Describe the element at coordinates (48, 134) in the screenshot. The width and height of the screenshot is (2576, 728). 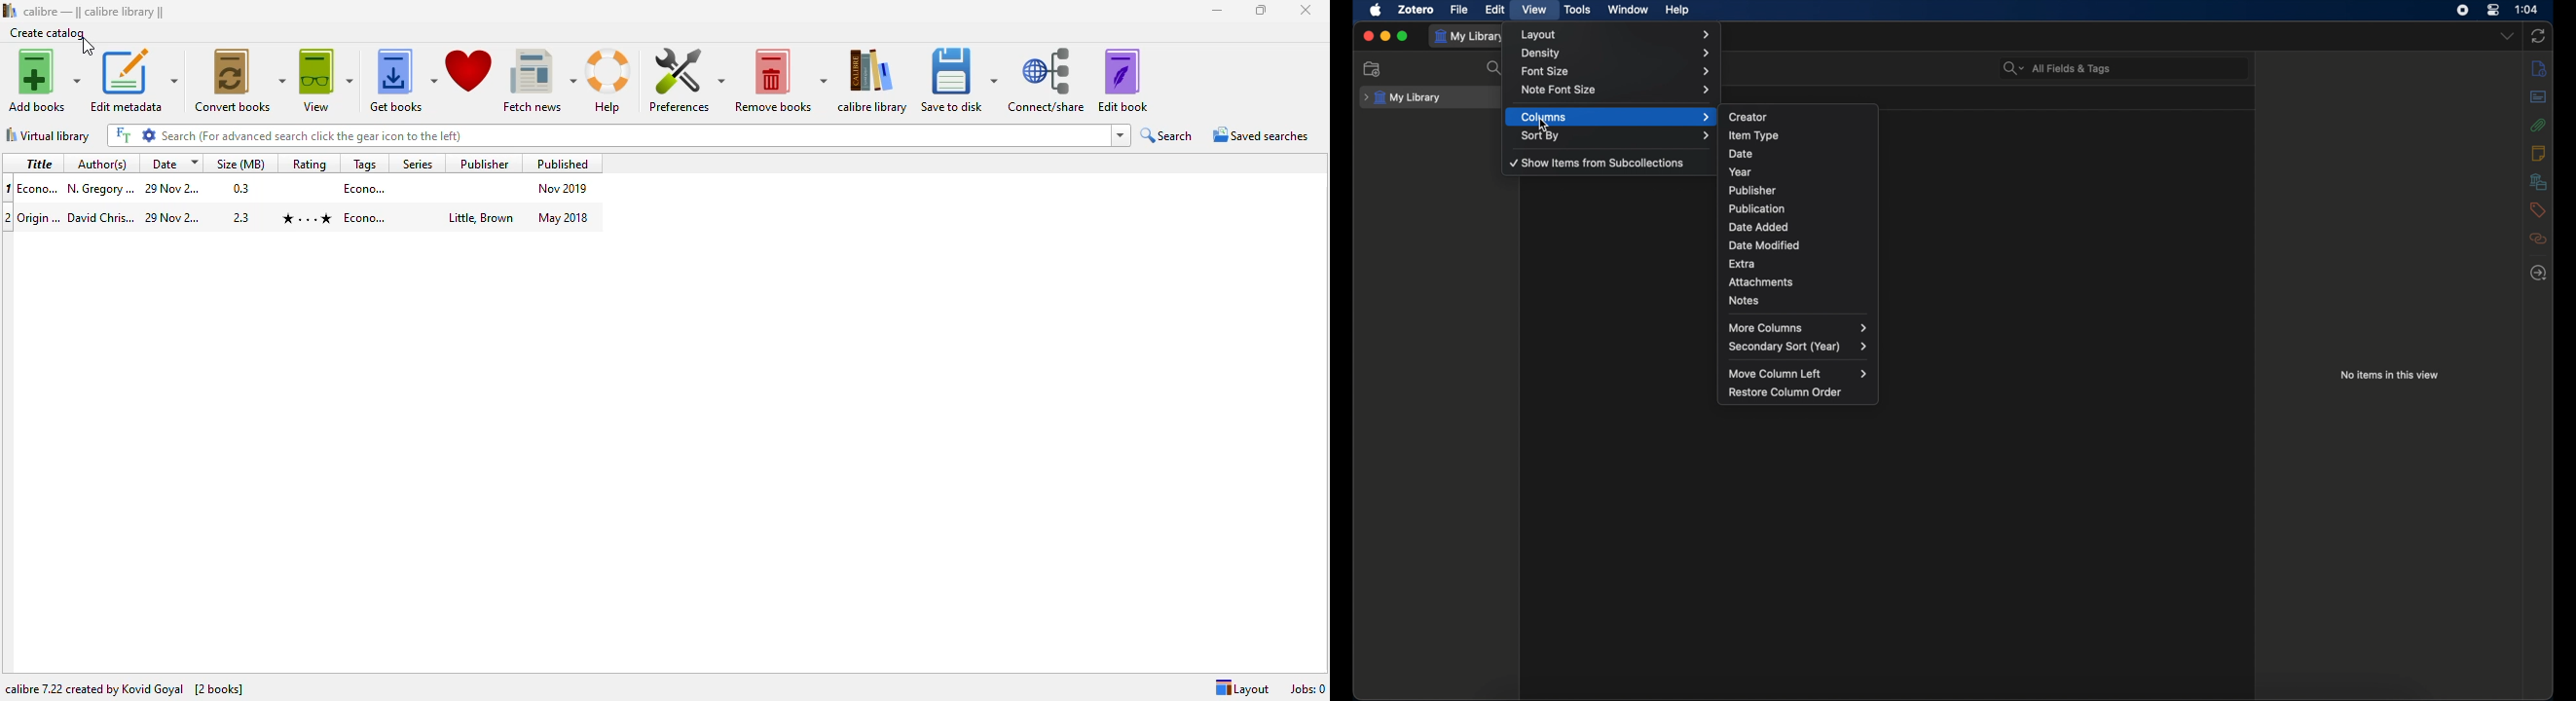
I see `virtual library` at that location.